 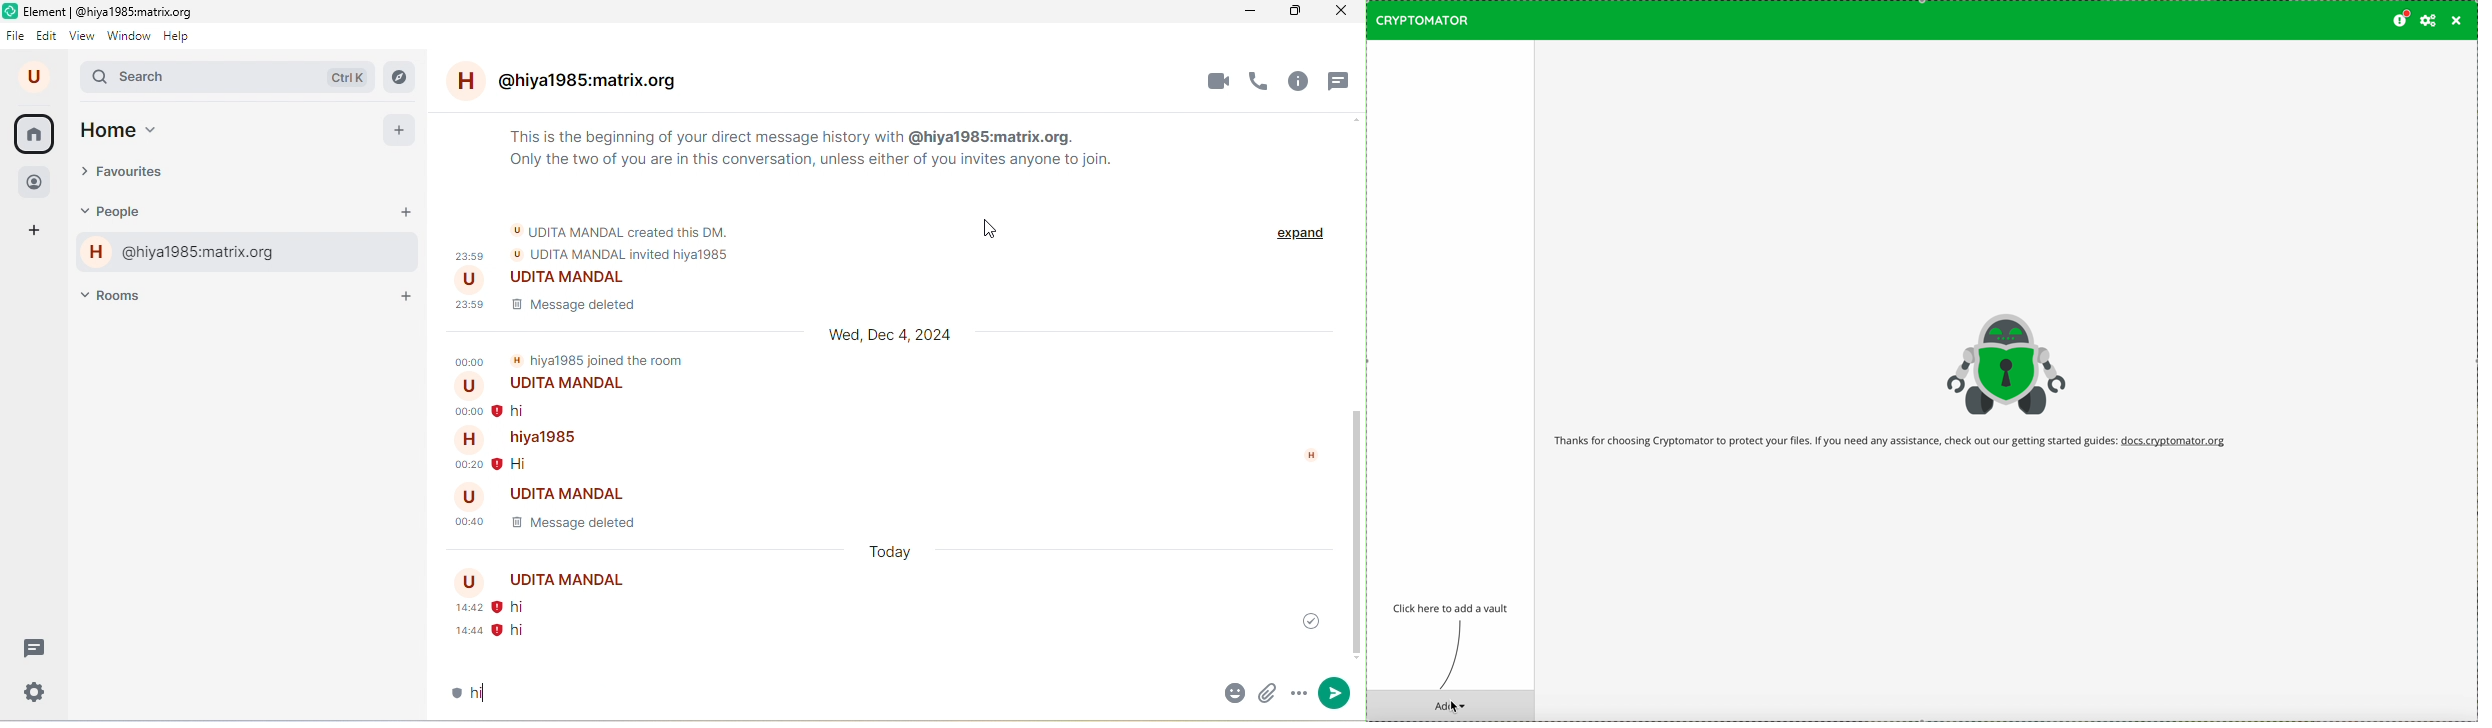 What do you see at coordinates (108, 10) in the screenshot?
I see `title` at bounding box center [108, 10].